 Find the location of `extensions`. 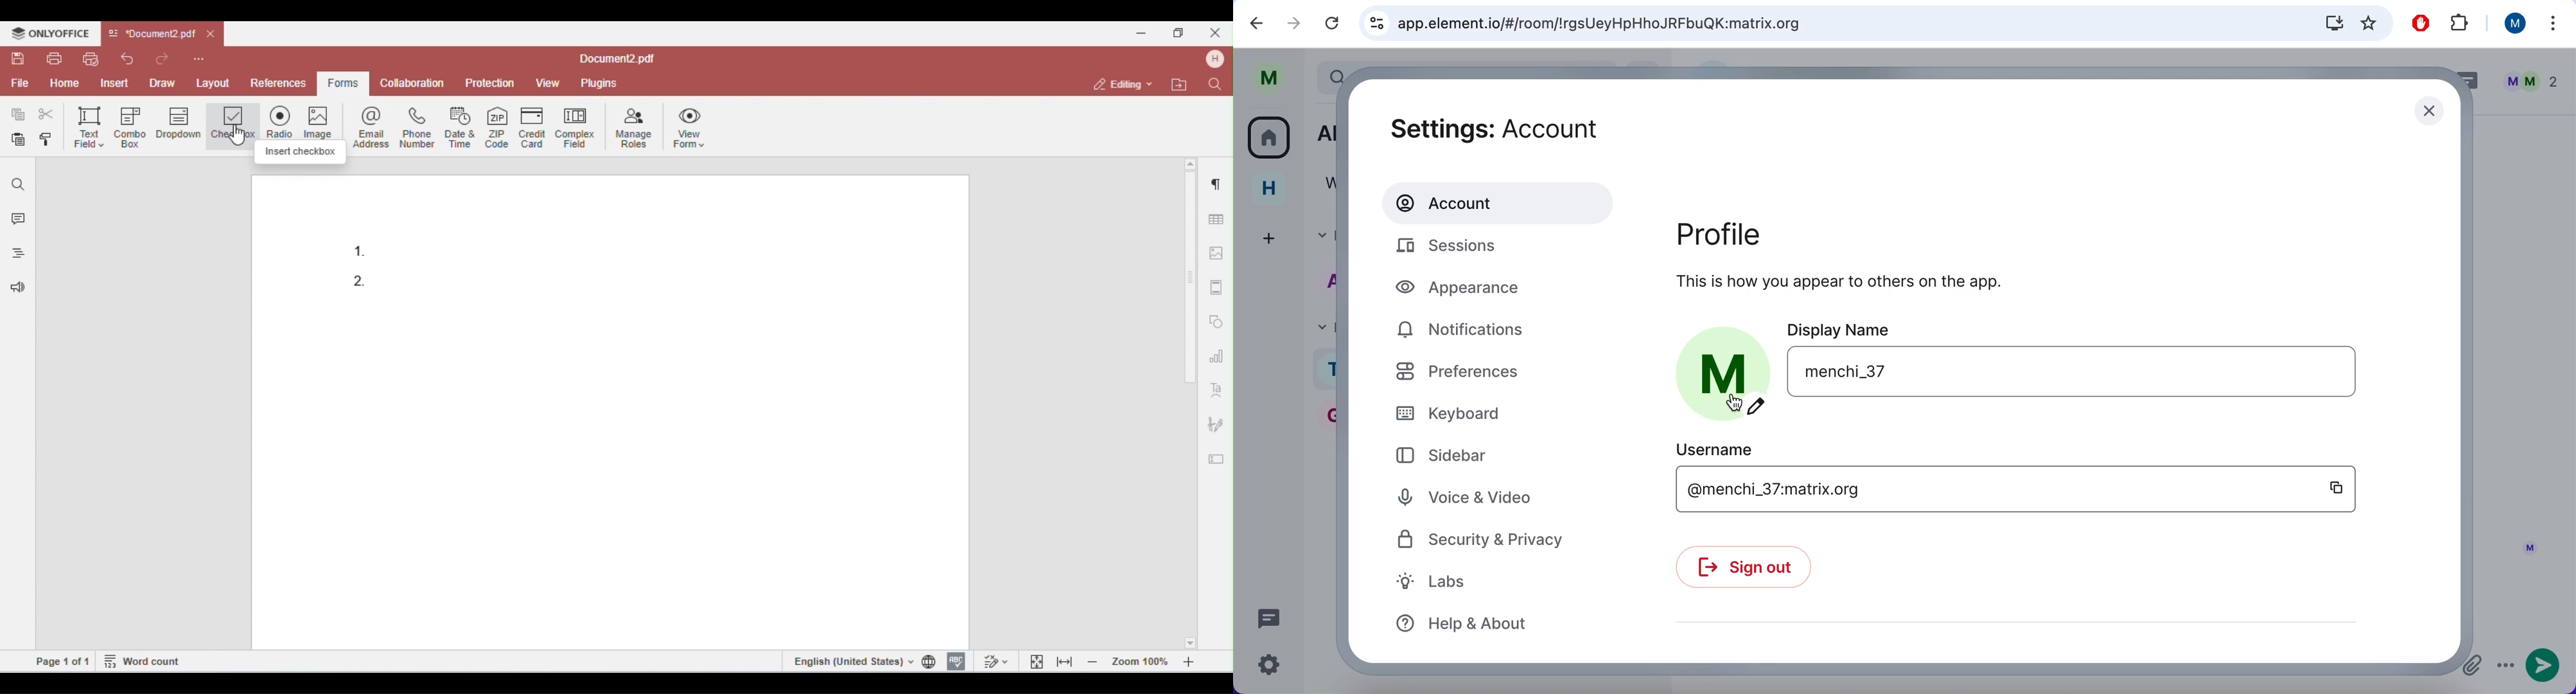

extensions is located at coordinates (2461, 25).